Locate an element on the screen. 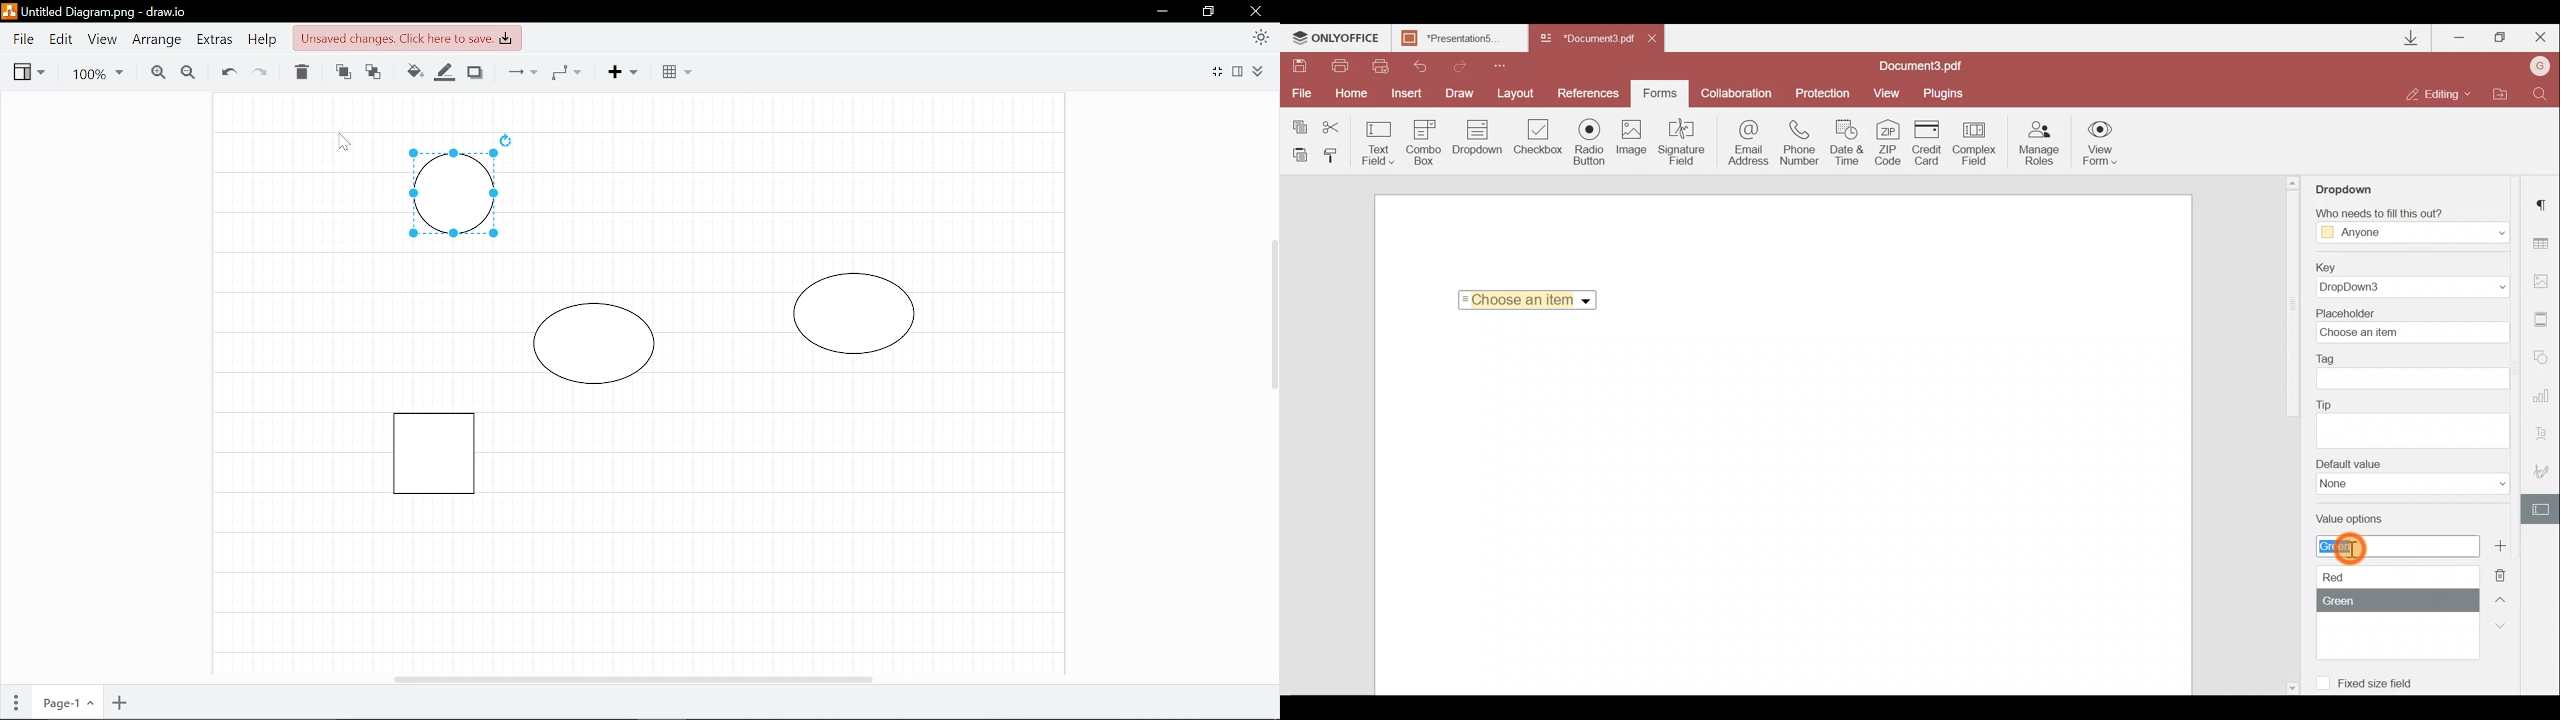 The image size is (2576, 728). File is located at coordinates (23, 39).